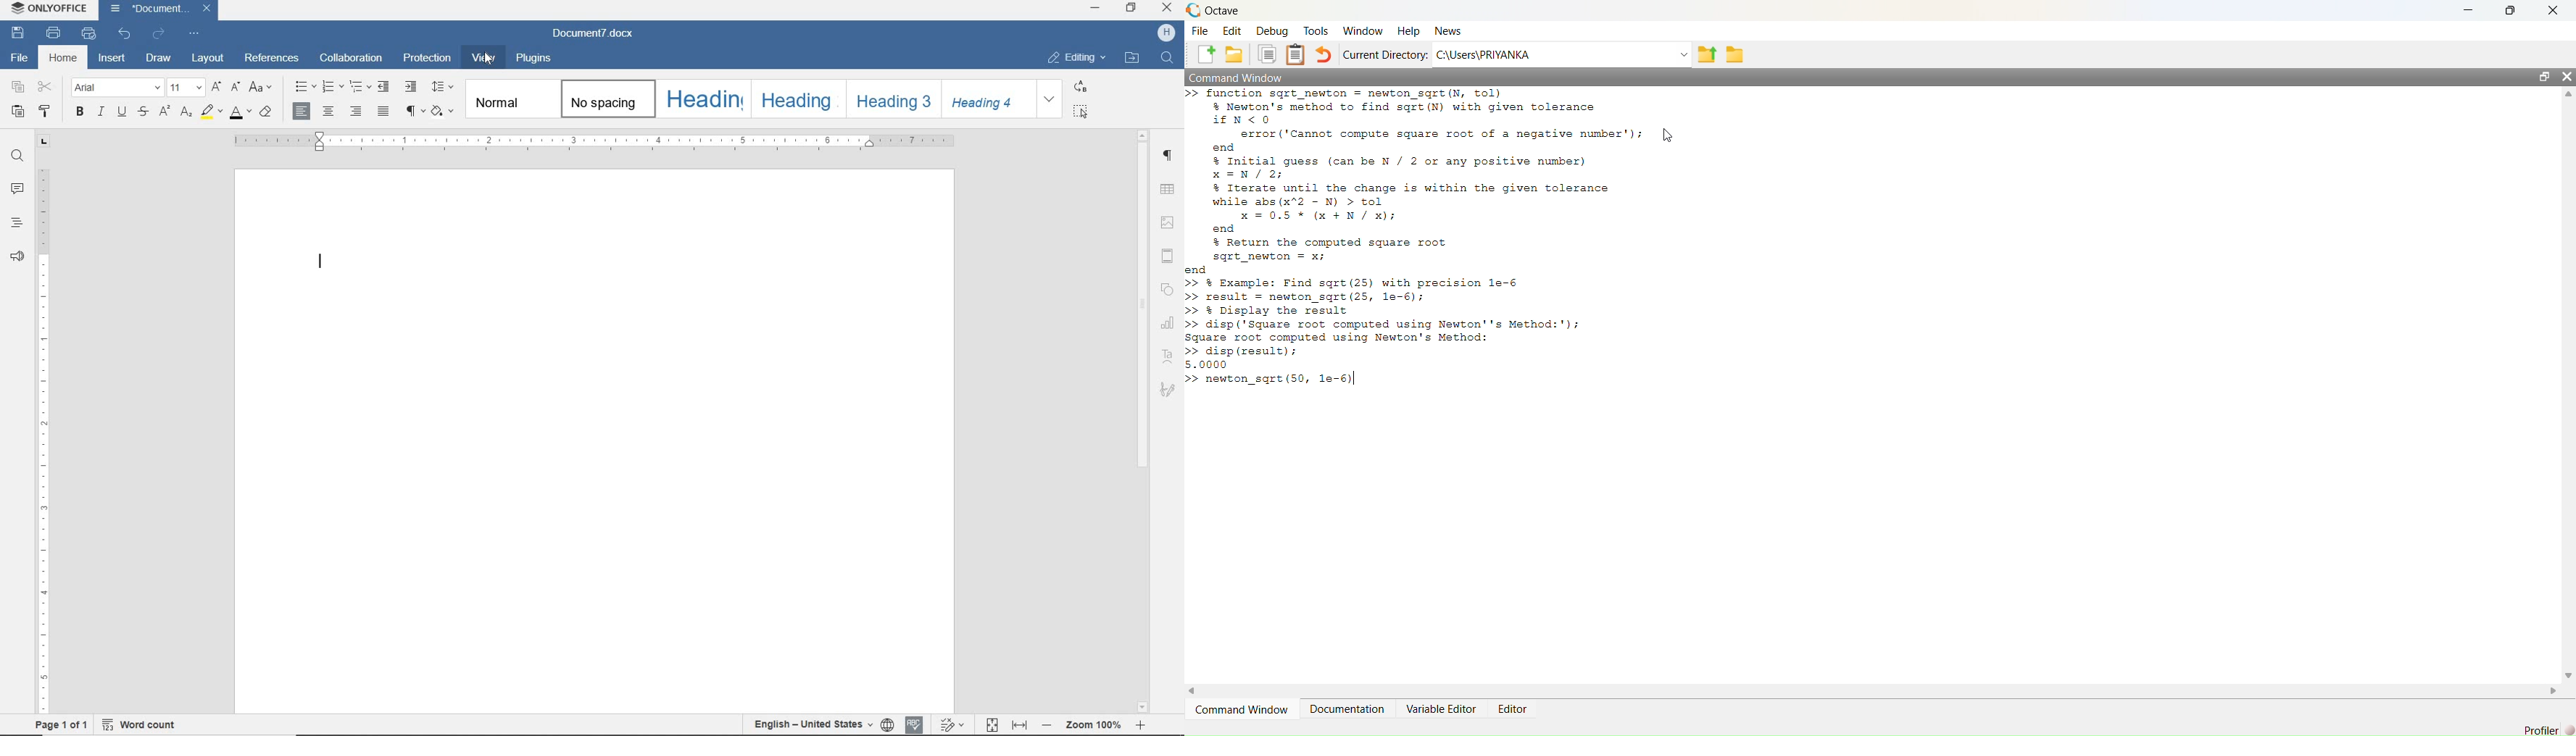 Image resolution: width=2576 pixels, height=756 pixels. What do you see at coordinates (444, 88) in the screenshot?
I see `PARAGRAPH LINE SPACING` at bounding box center [444, 88].